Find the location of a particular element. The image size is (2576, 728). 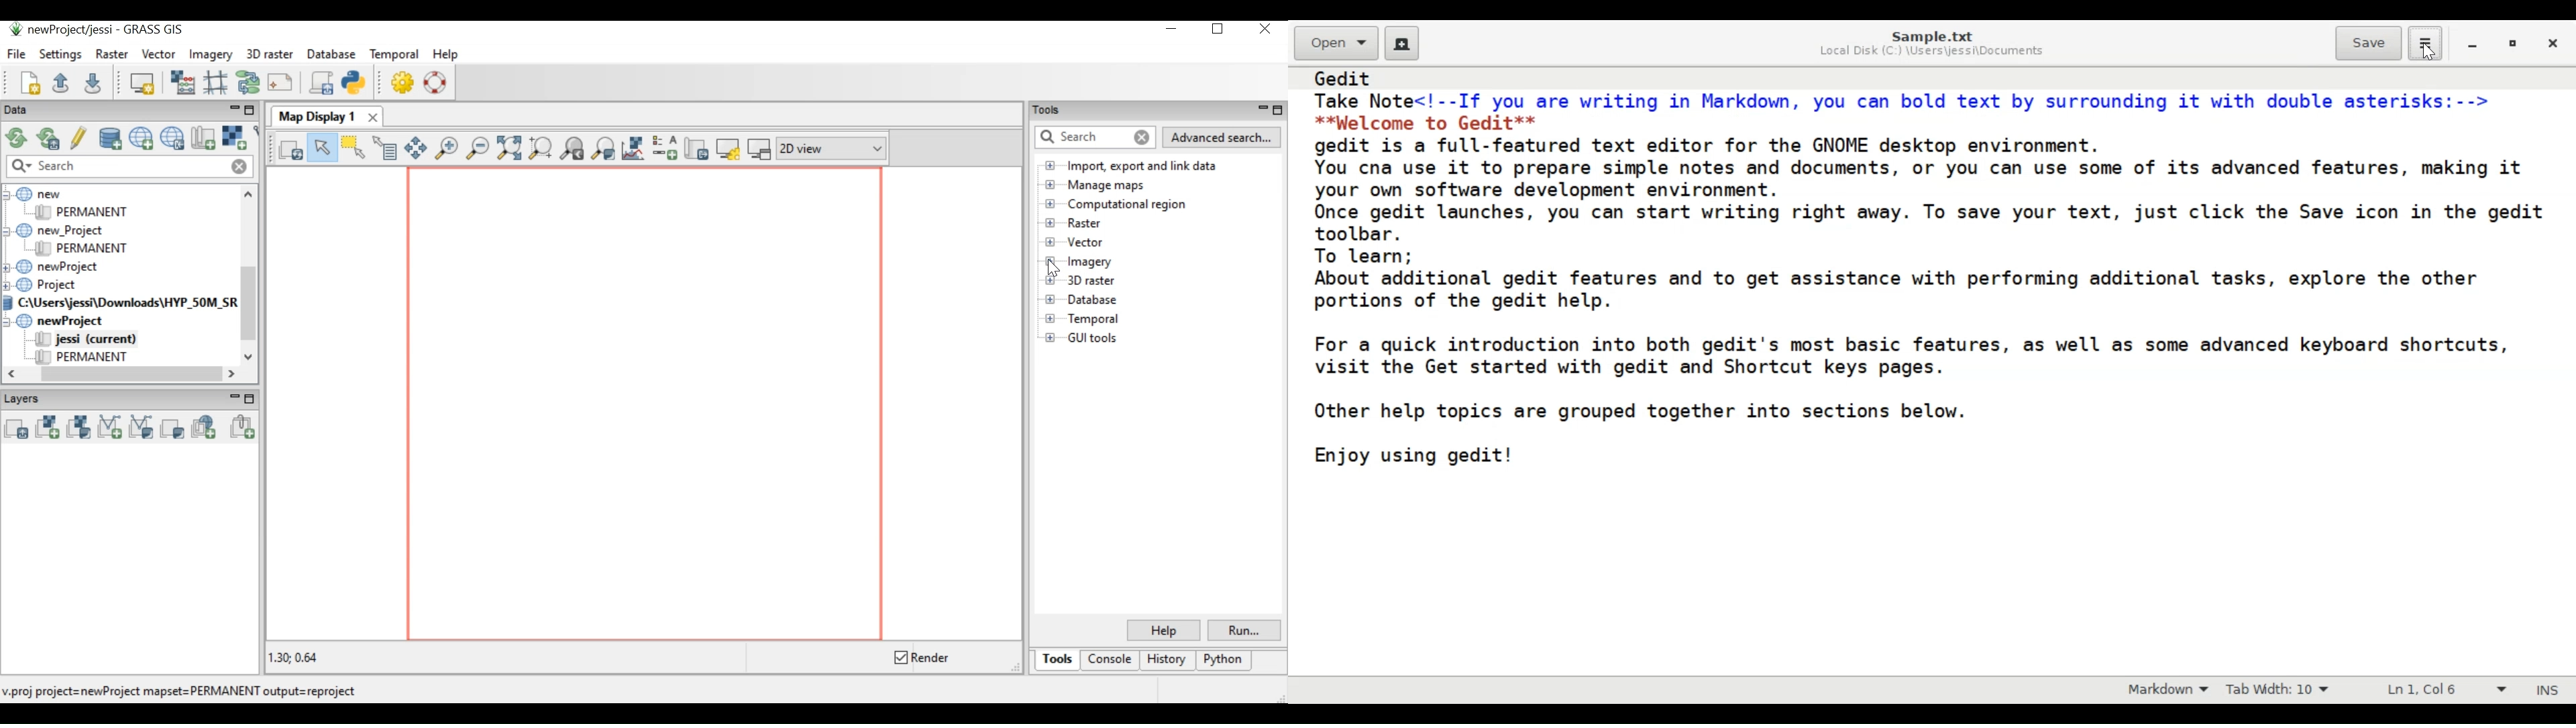

Analyze map is located at coordinates (635, 149).